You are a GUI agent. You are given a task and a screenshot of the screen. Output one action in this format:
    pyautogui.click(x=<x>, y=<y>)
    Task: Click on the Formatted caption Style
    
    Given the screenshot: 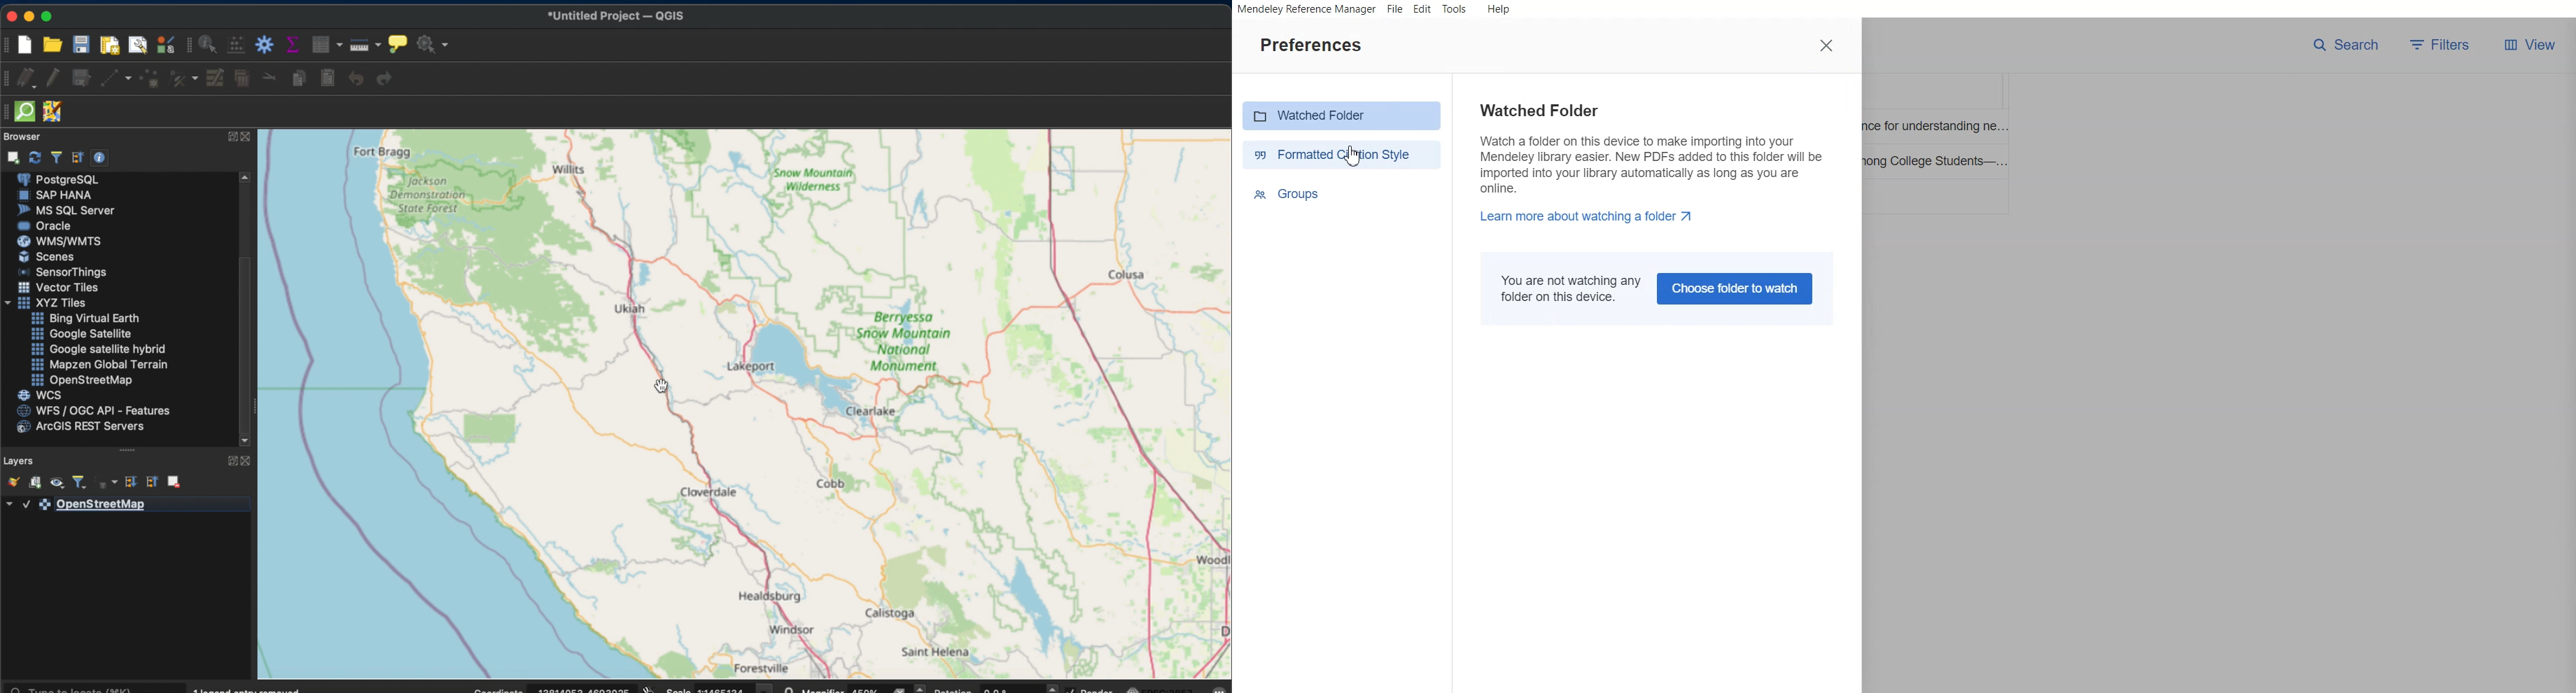 What is the action you would take?
    pyautogui.click(x=1340, y=154)
    